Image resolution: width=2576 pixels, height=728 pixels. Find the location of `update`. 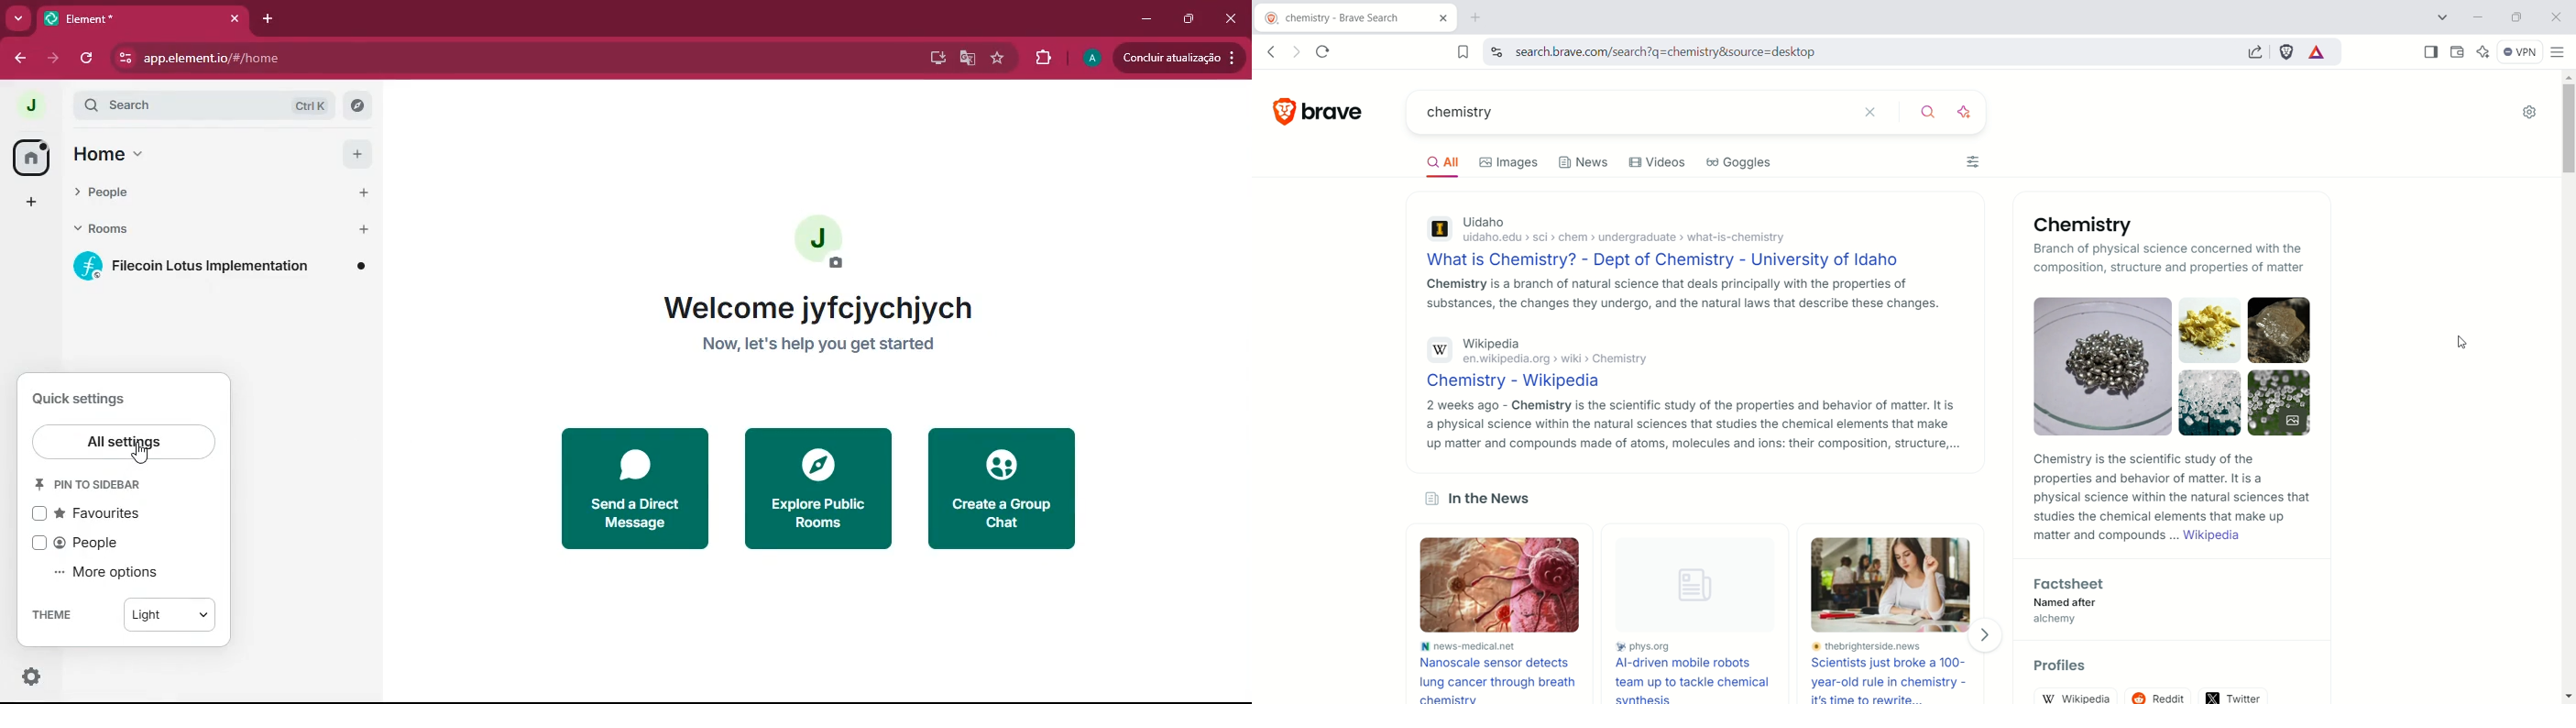

update is located at coordinates (1178, 57).